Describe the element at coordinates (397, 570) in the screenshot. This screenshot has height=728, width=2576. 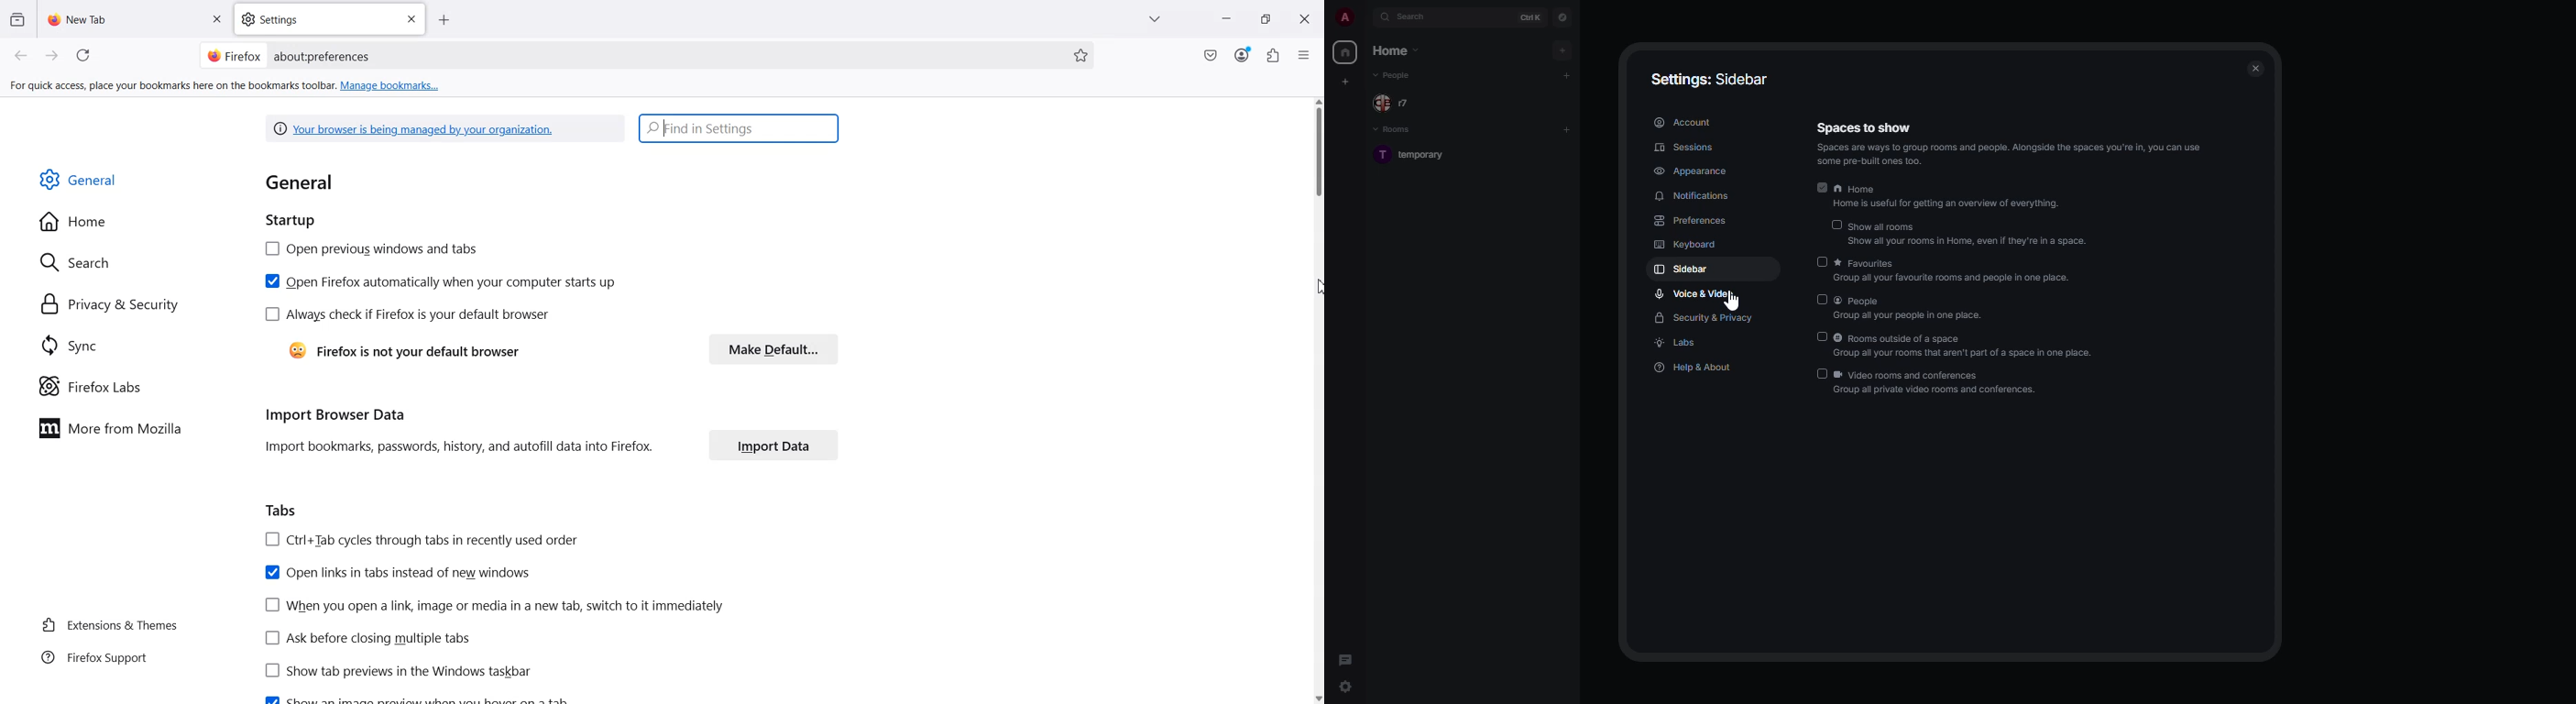
I see `Open links in tabs instead of new windows` at that location.